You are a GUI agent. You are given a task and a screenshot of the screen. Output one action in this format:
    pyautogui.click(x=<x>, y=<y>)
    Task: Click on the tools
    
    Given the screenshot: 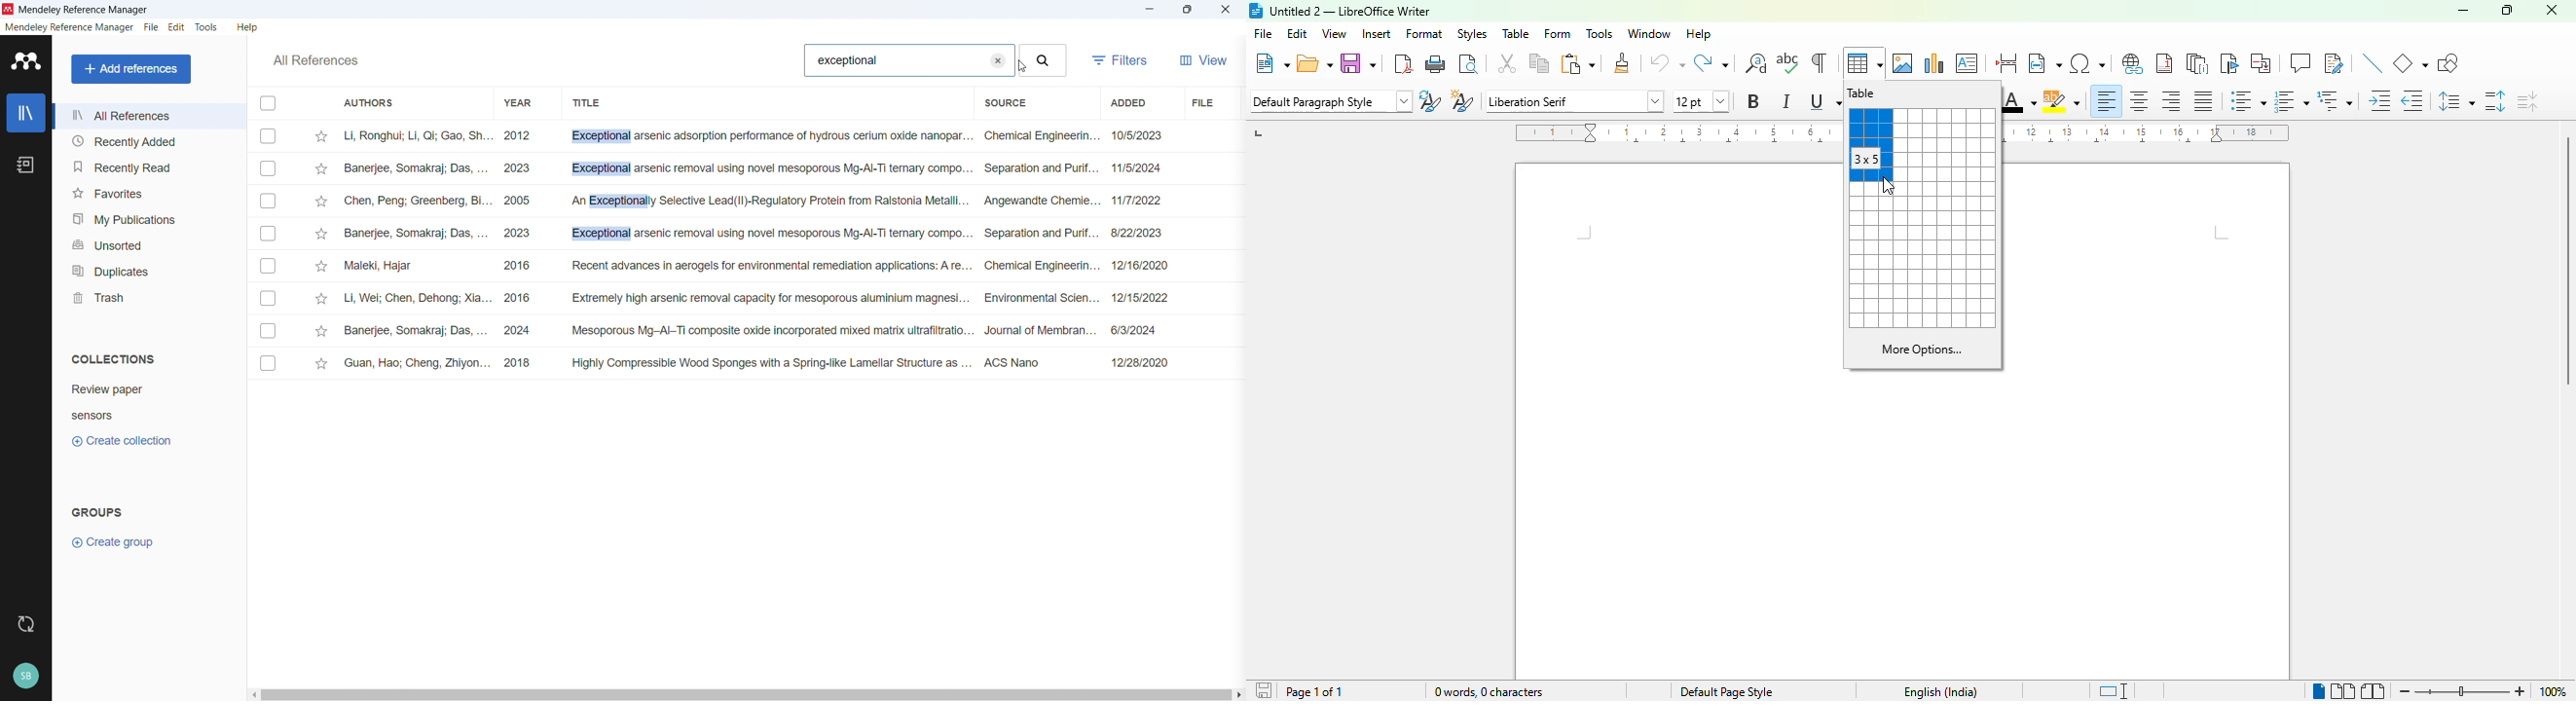 What is the action you would take?
    pyautogui.click(x=1601, y=33)
    